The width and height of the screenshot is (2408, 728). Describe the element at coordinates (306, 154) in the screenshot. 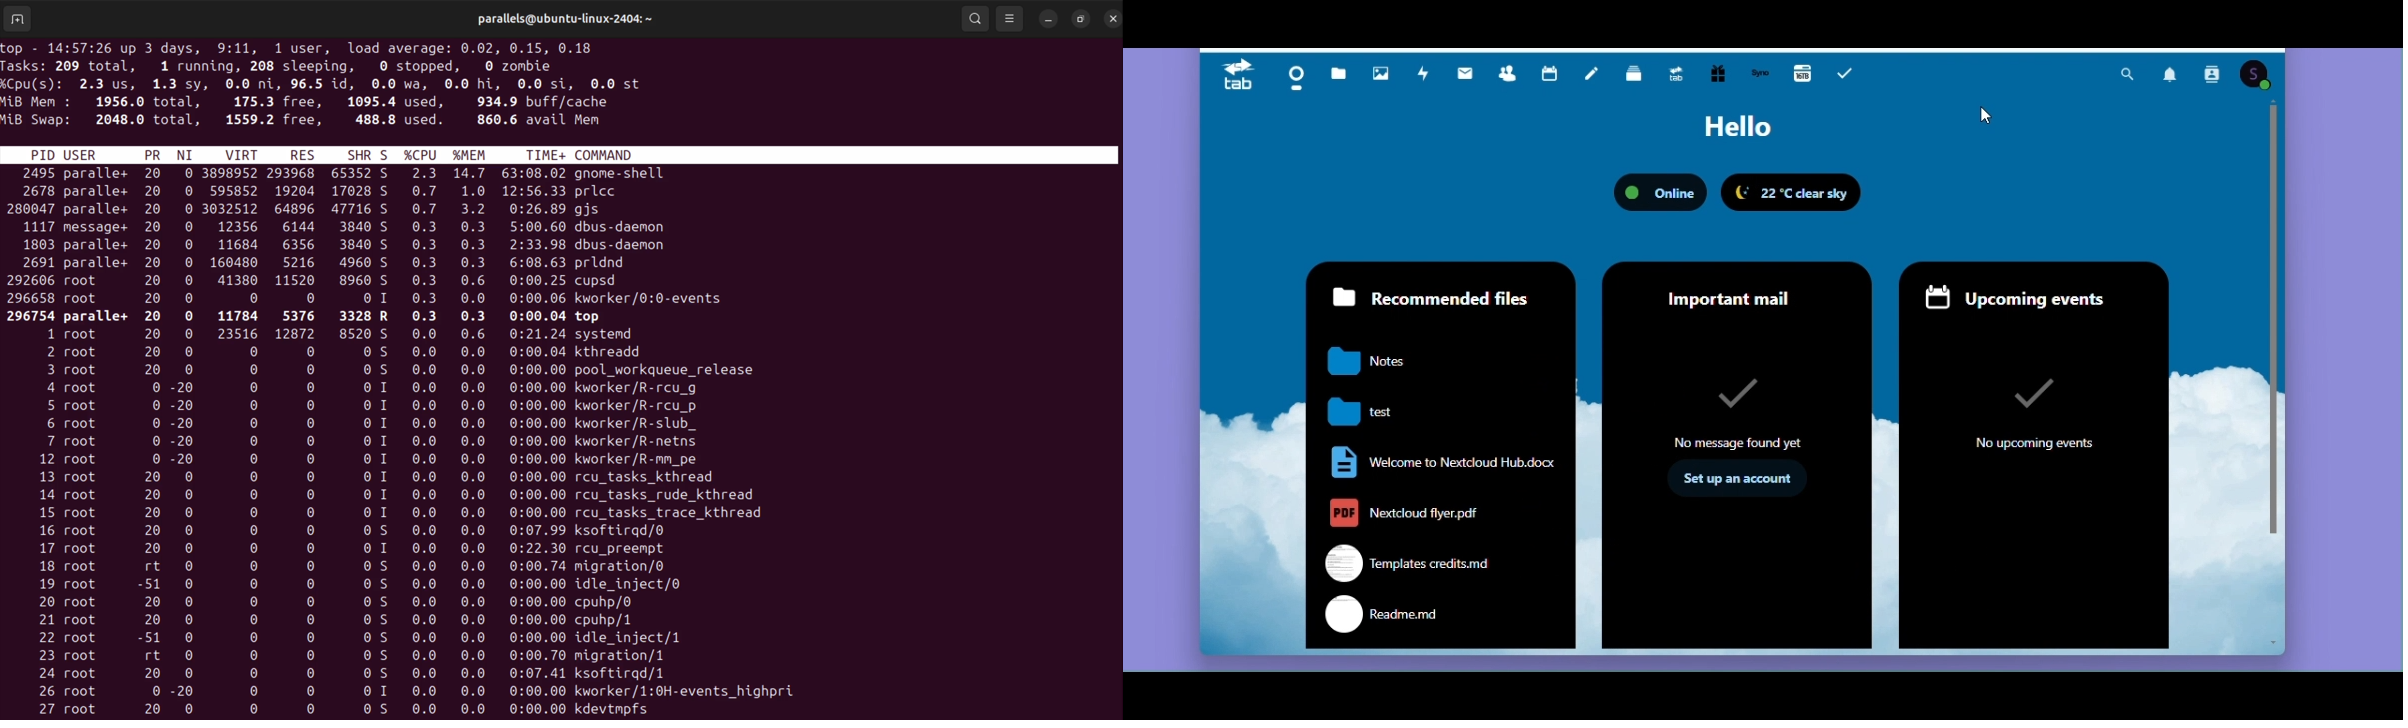

I see `Res` at that location.